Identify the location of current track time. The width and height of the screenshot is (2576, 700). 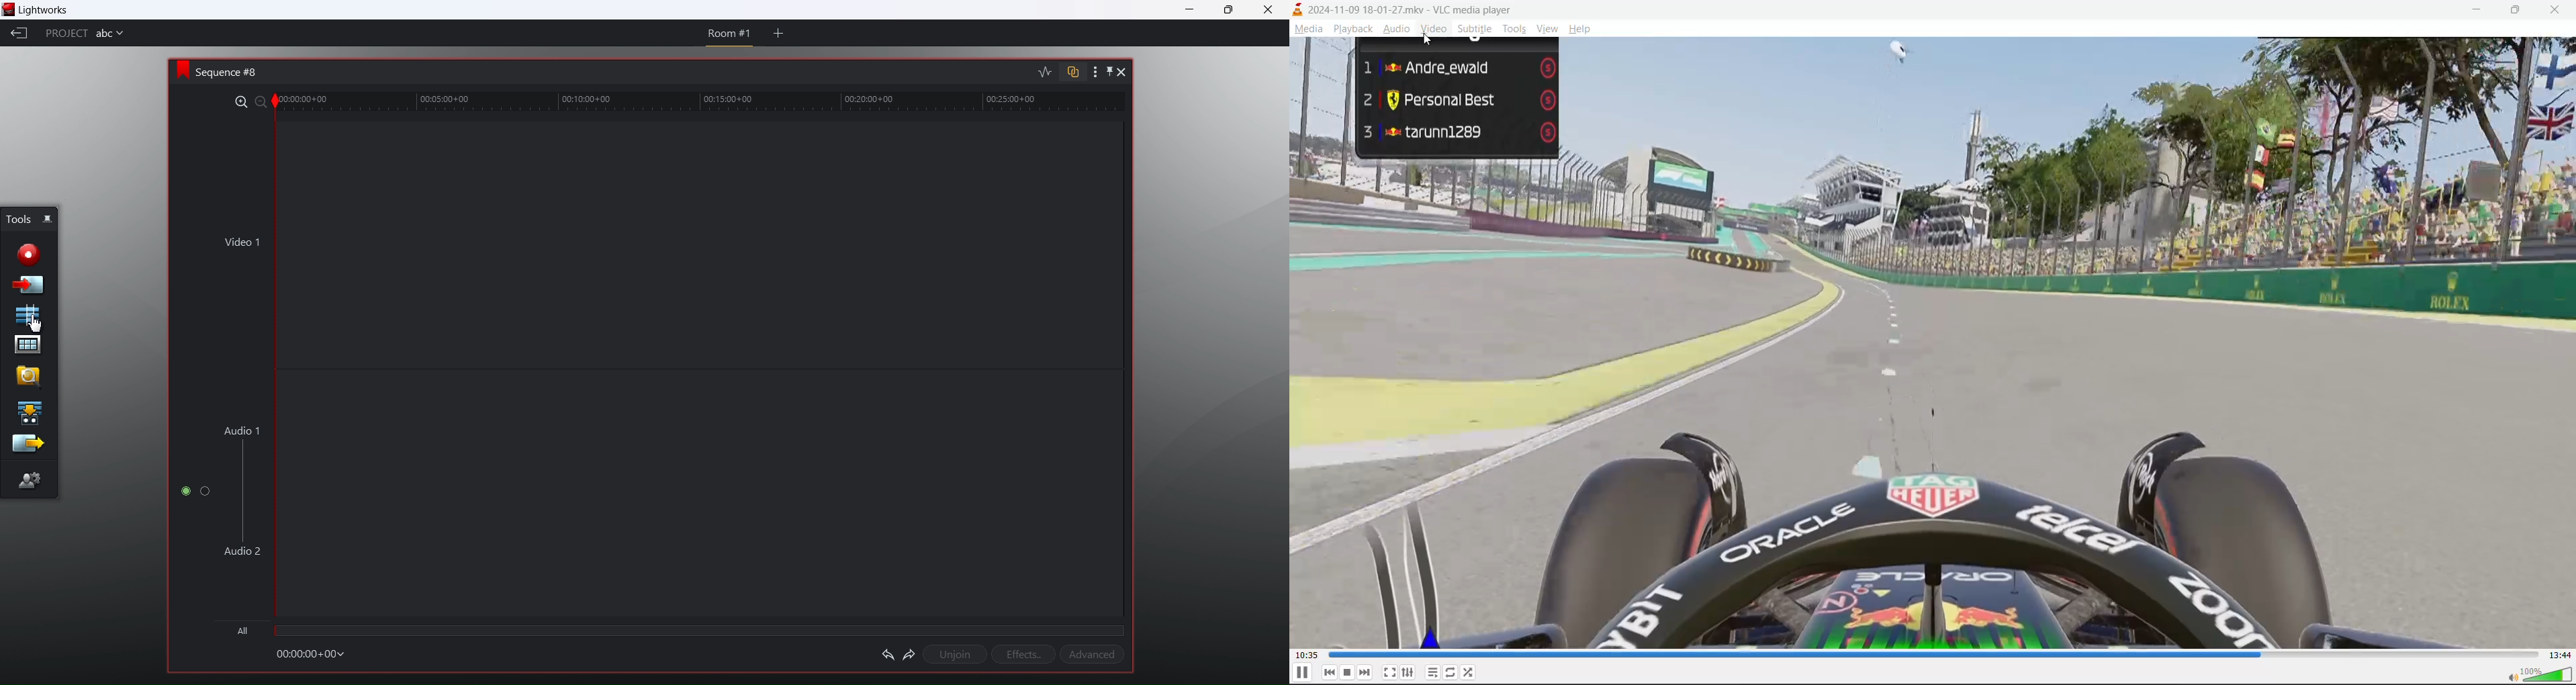
(1306, 653).